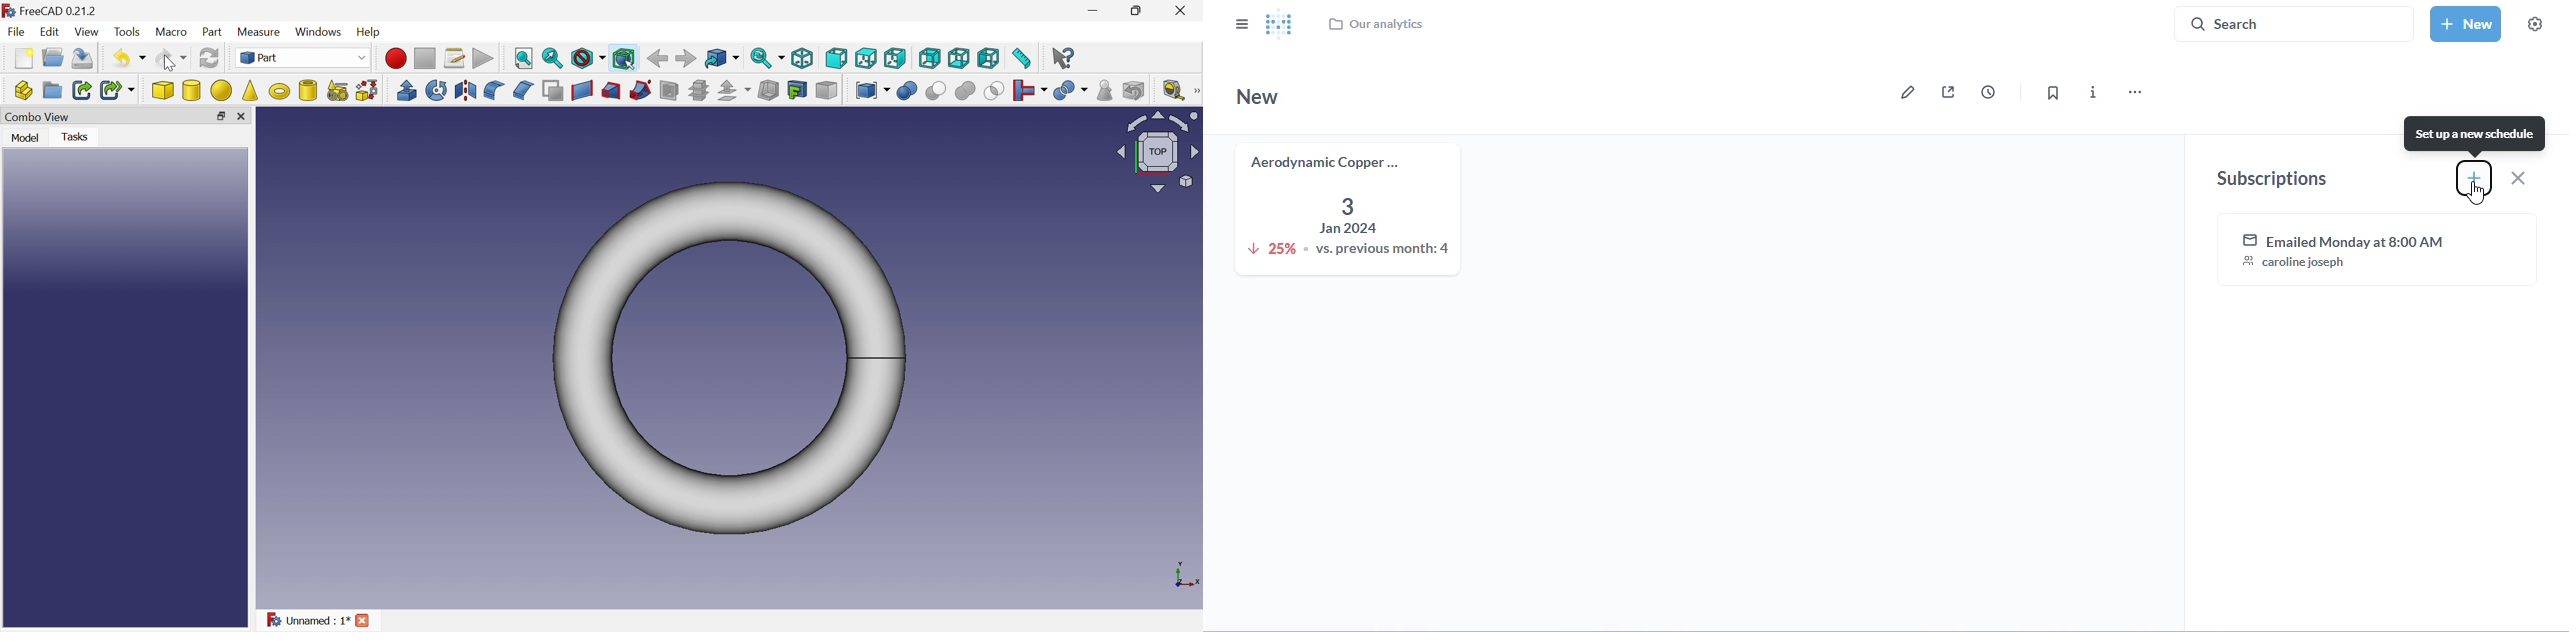 The width and height of the screenshot is (2576, 644). I want to click on Model, so click(27, 139).